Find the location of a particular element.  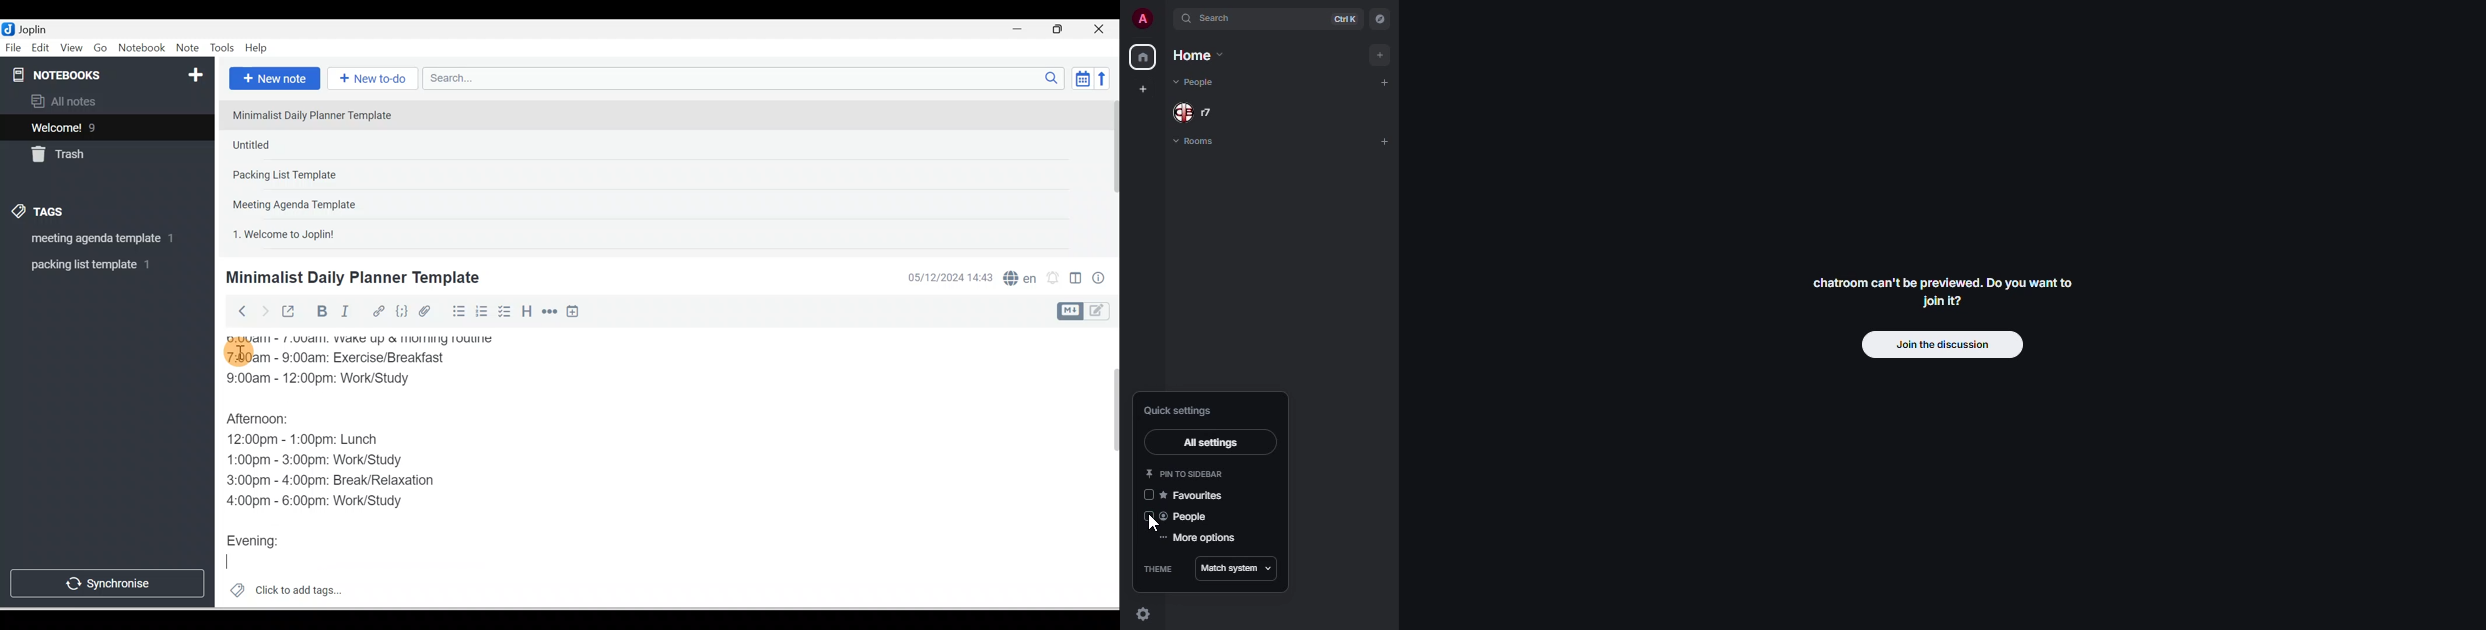

Note is located at coordinates (186, 48).